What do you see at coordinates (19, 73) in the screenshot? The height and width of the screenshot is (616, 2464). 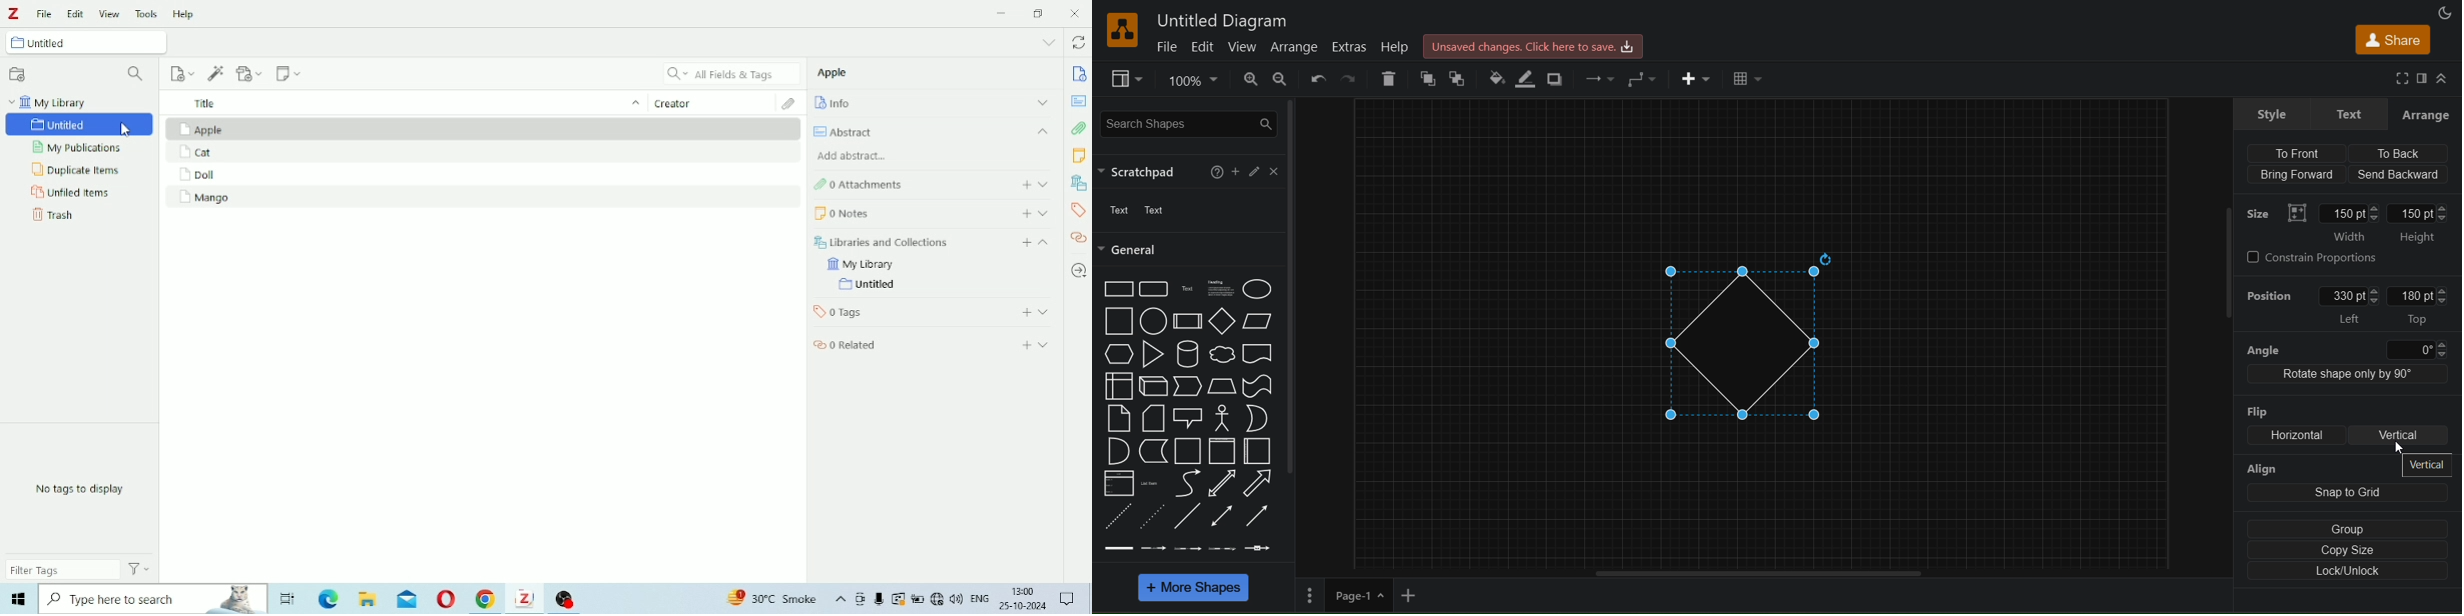 I see `New Collection` at bounding box center [19, 73].